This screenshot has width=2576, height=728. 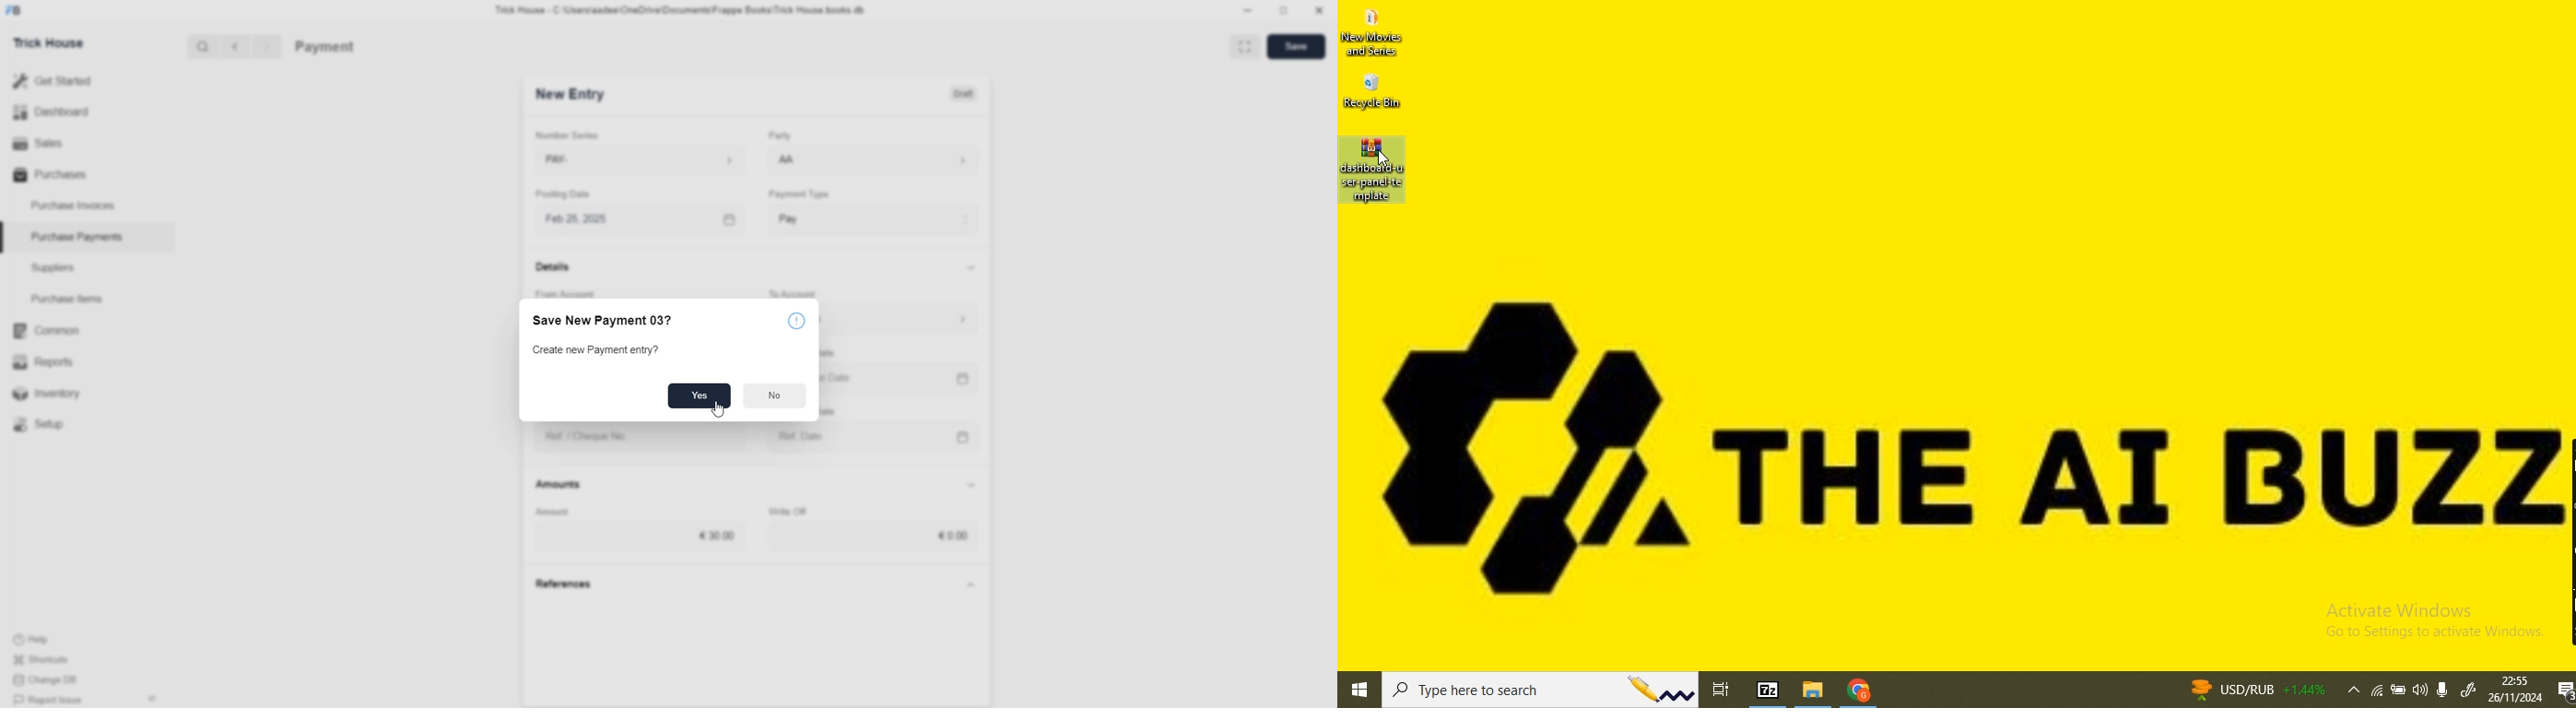 What do you see at coordinates (359, 47) in the screenshot?
I see `Purchase Invoice` at bounding box center [359, 47].